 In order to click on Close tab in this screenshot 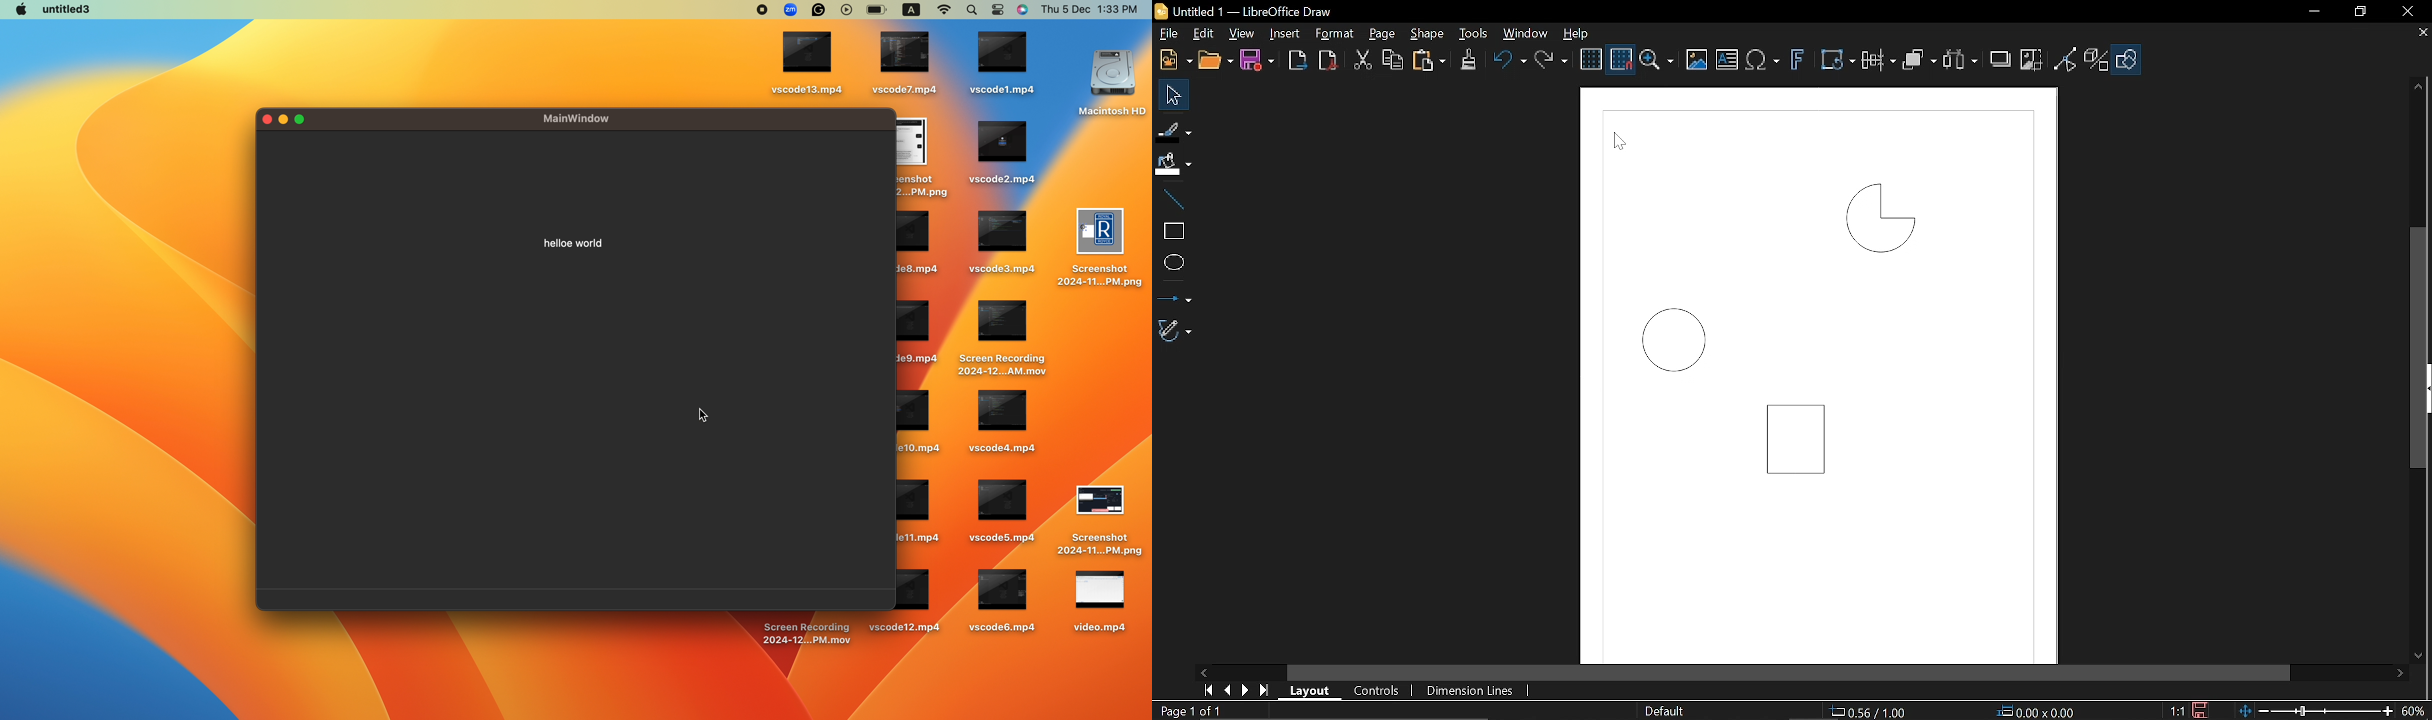, I will do `click(2439, 34)`.